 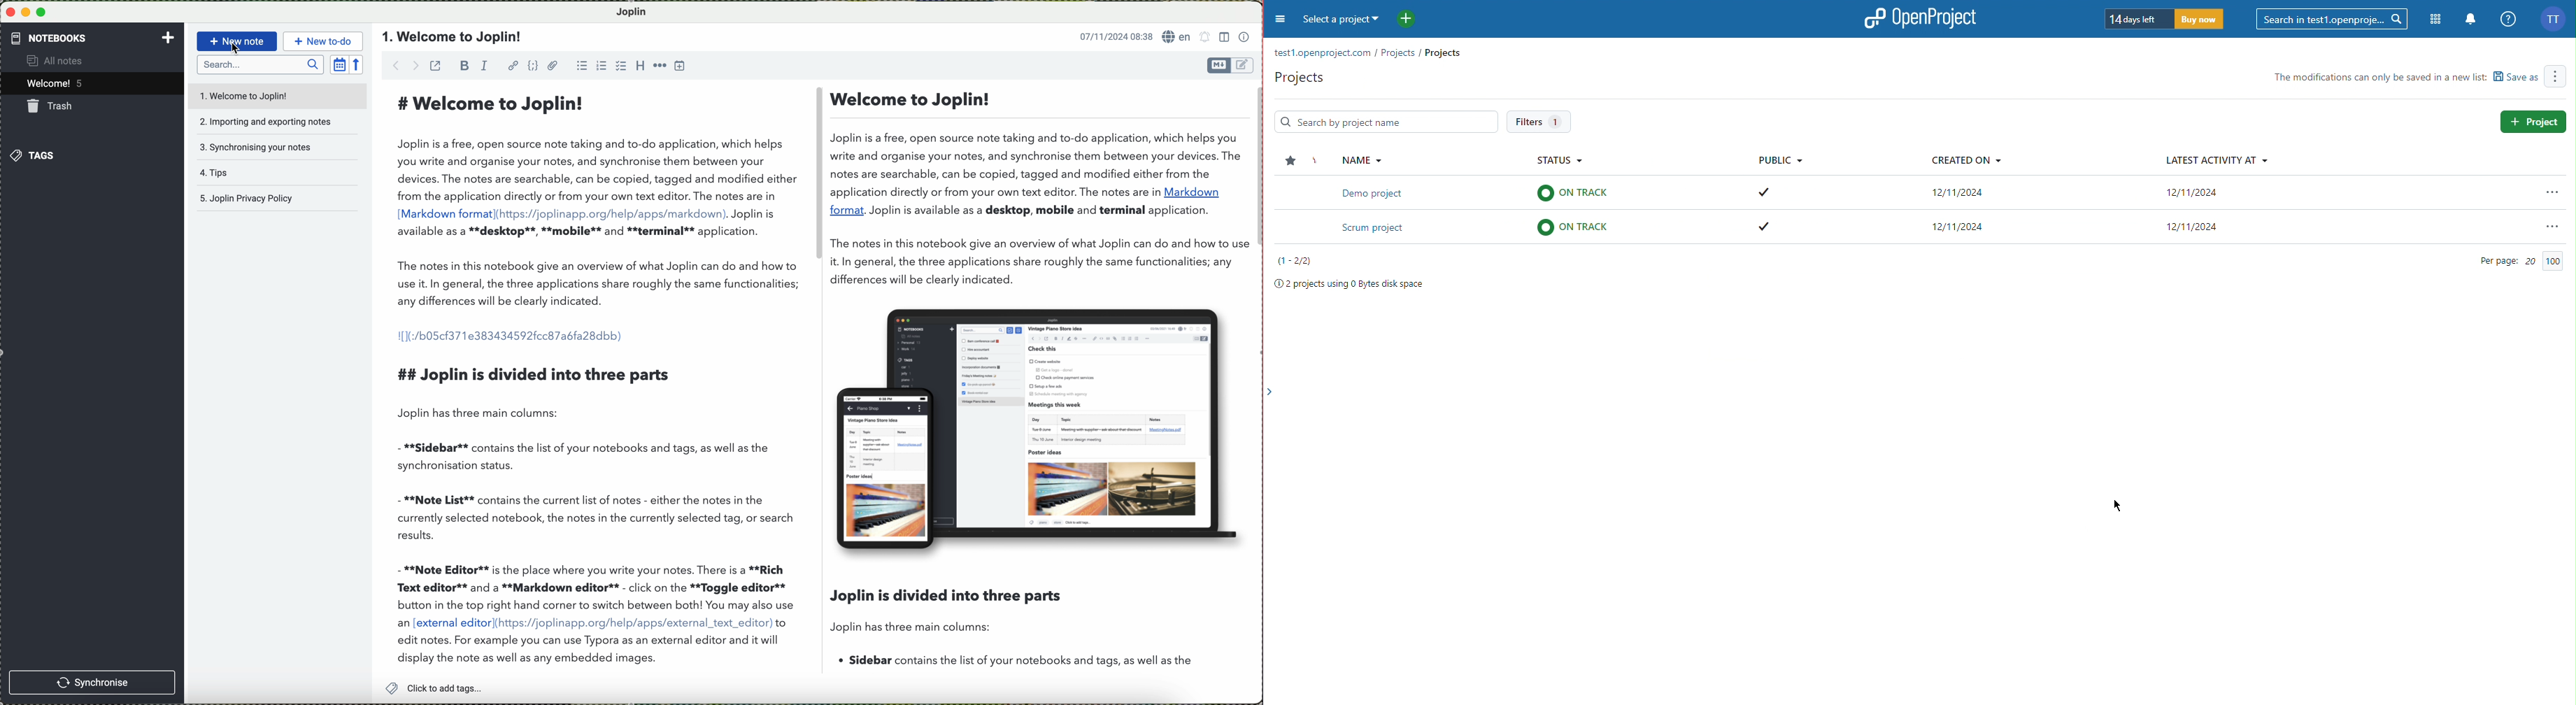 I want to click on importing and exporting notes, so click(x=268, y=120).